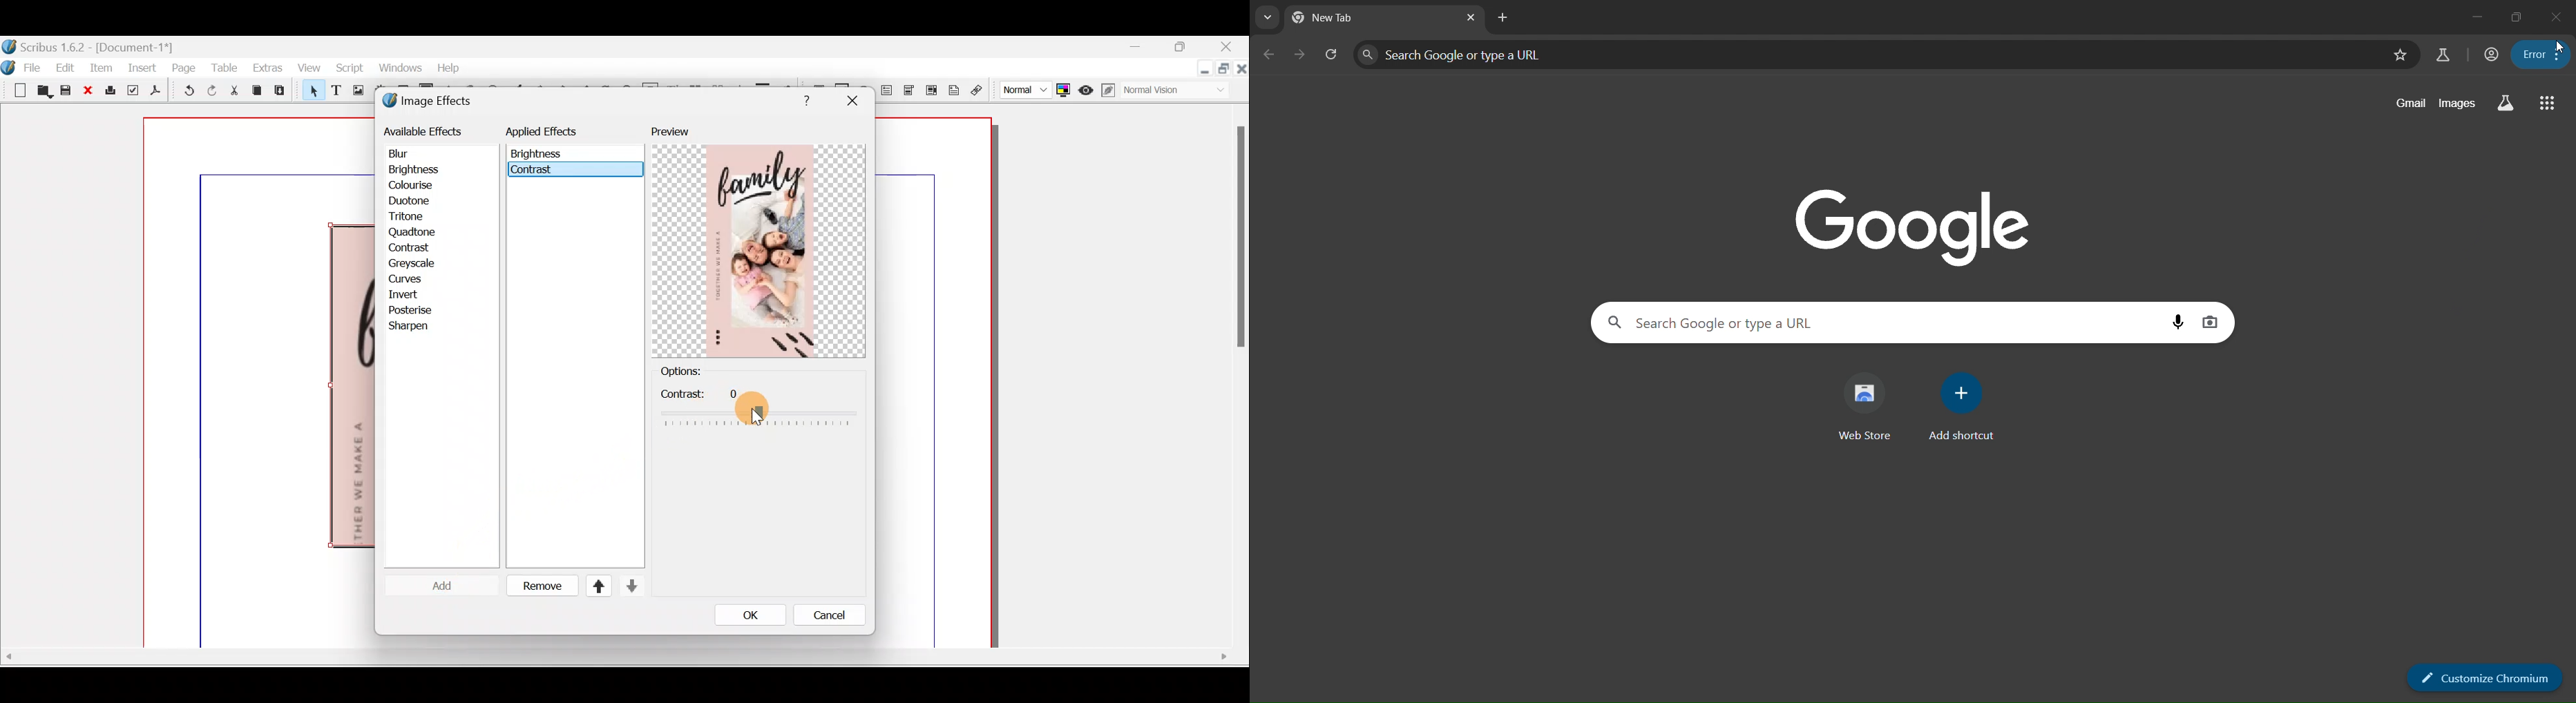 This screenshot has width=2576, height=728. Describe the element at coordinates (234, 92) in the screenshot. I see `Cut` at that location.